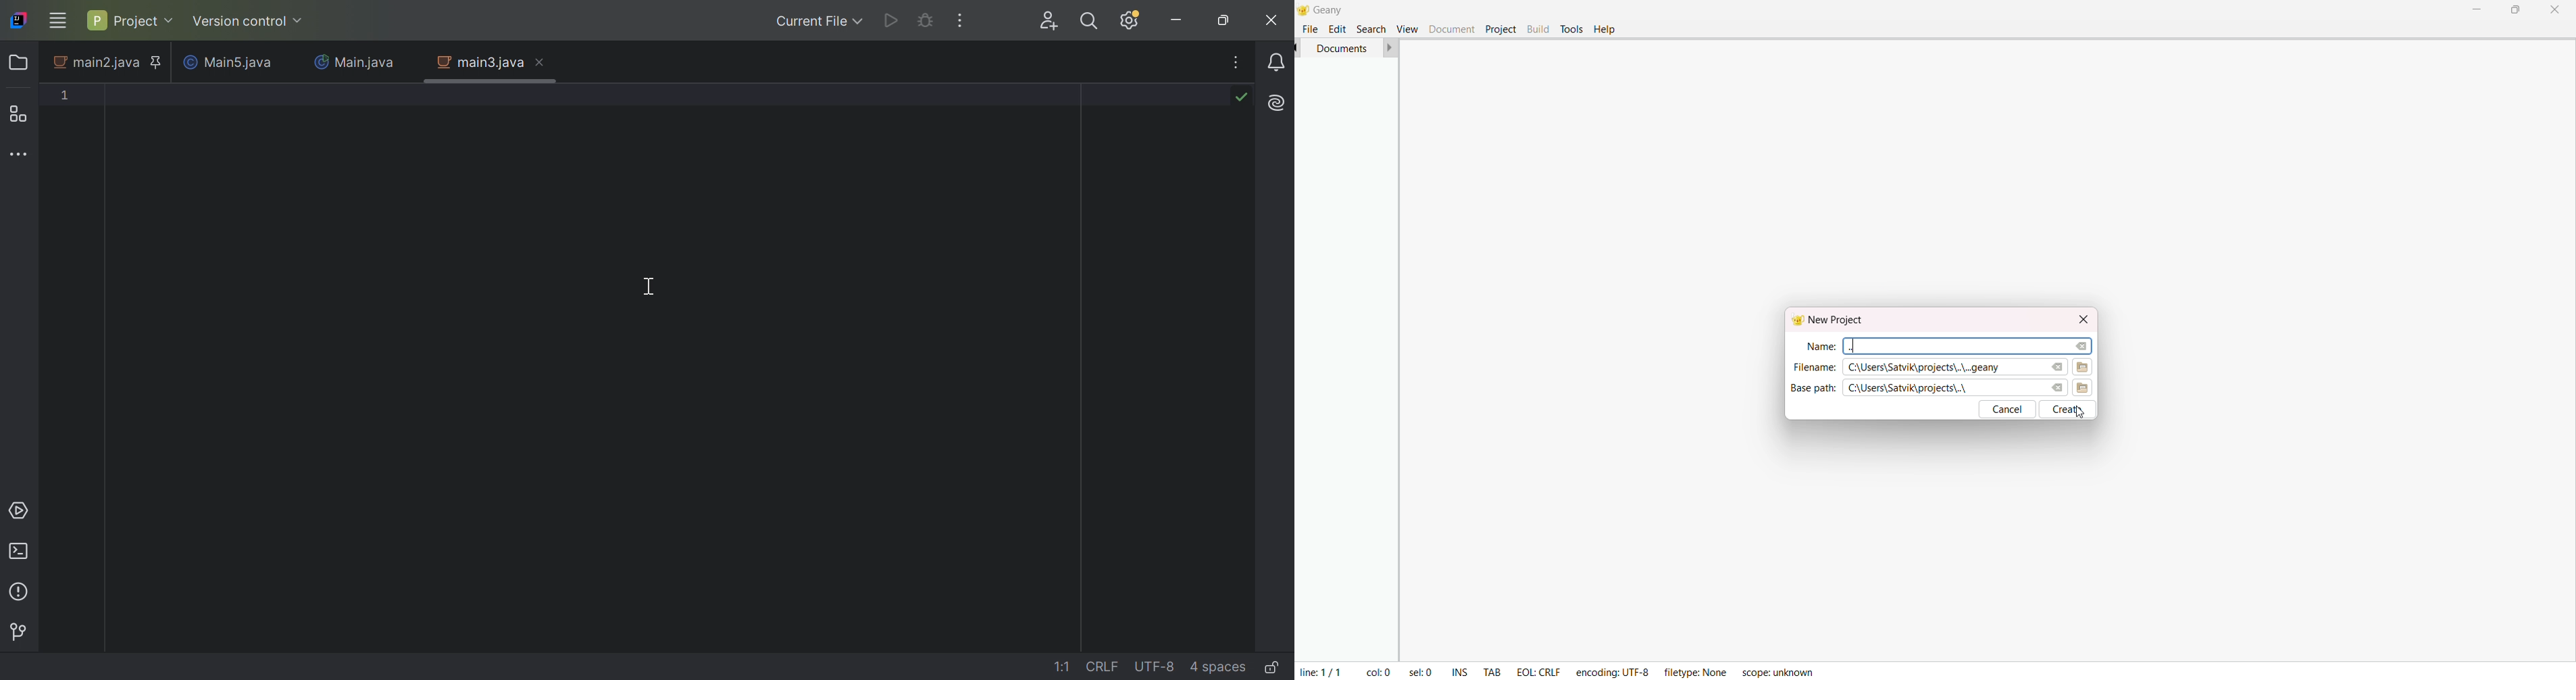  I want to click on file name, so click(1812, 366).